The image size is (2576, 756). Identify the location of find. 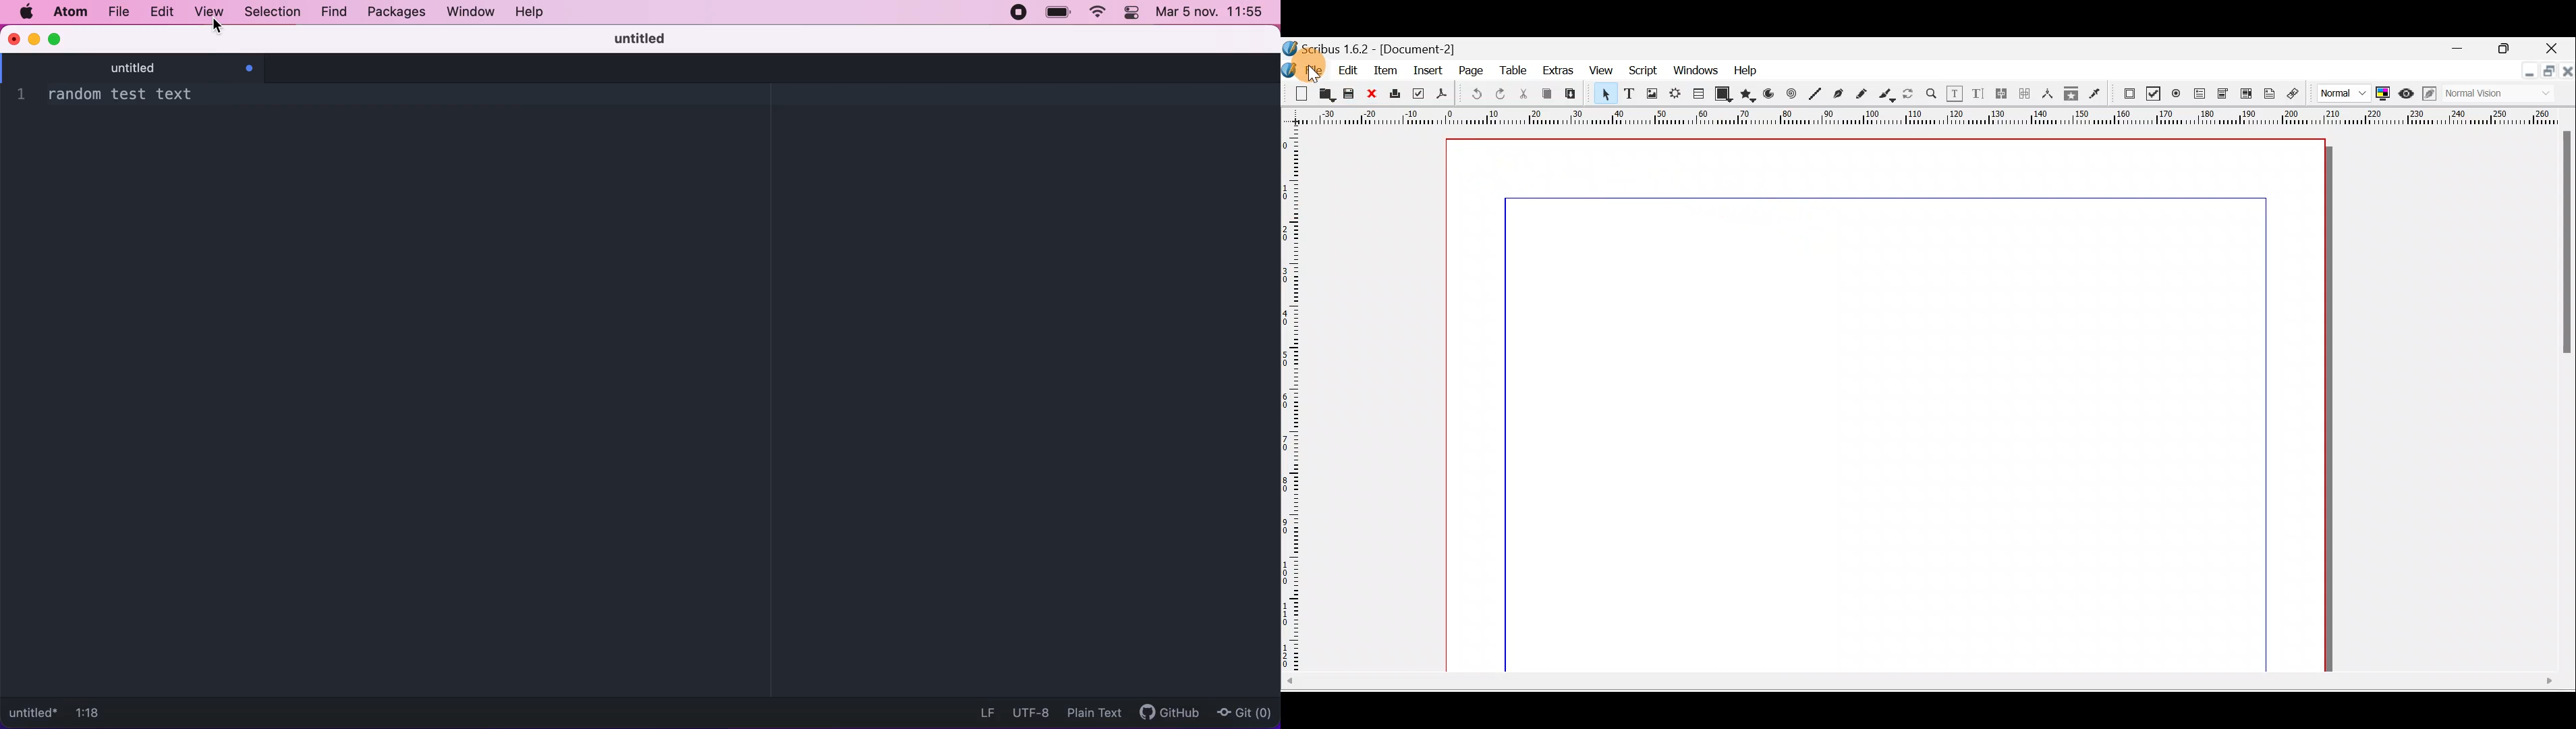
(333, 13).